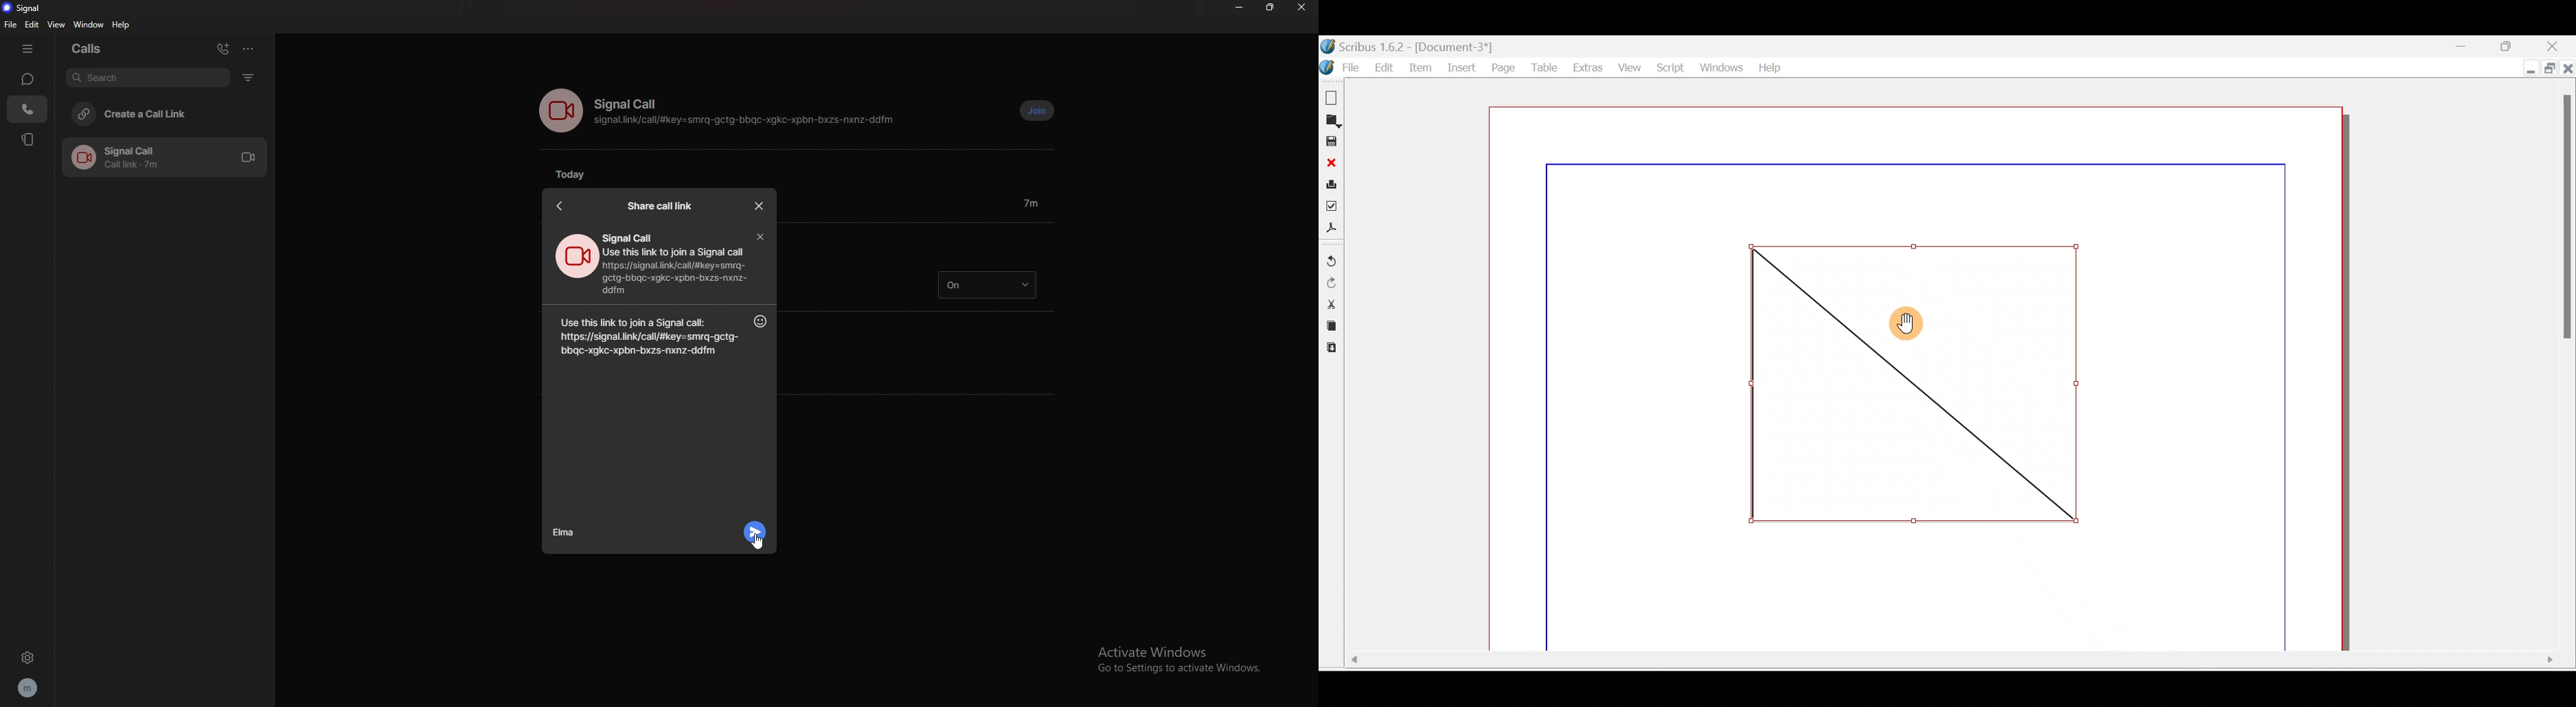 The height and width of the screenshot is (728, 2576). Describe the element at coordinates (1946, 663) in the screenshot. I see `Scroll bar` at that location.